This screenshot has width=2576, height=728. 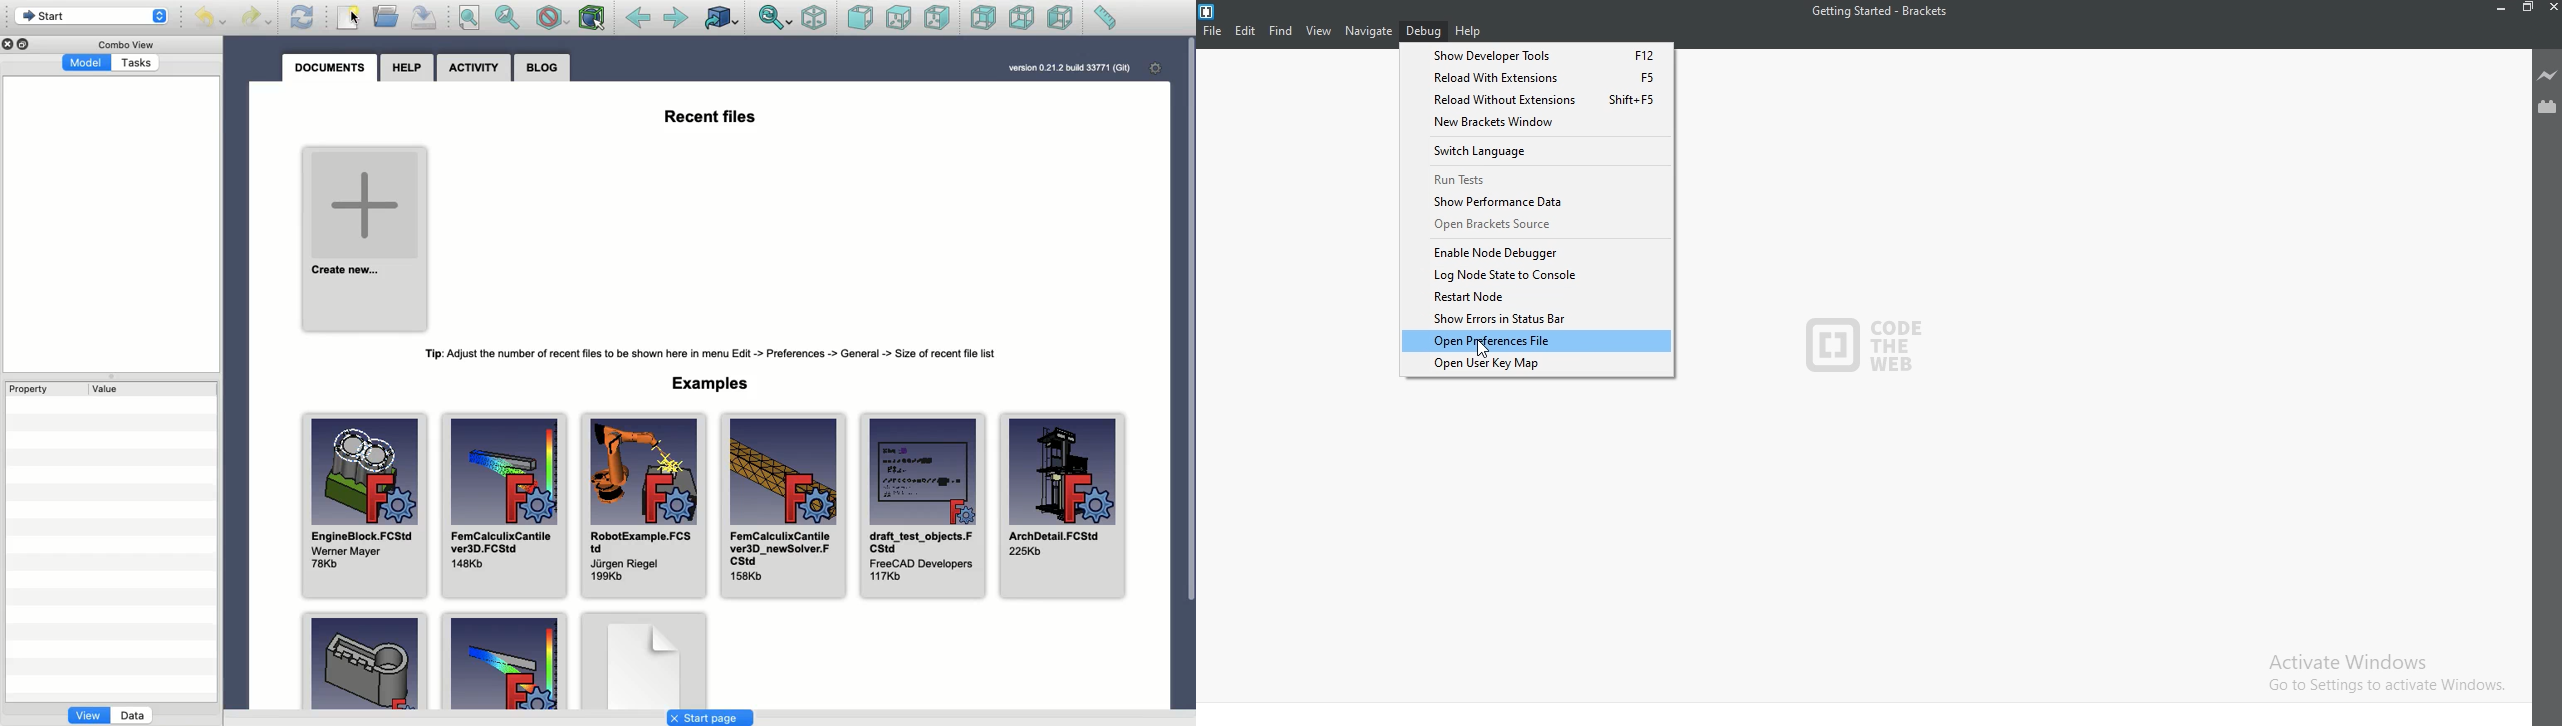 I want to click on switch language, so click(x=1537, y=151).